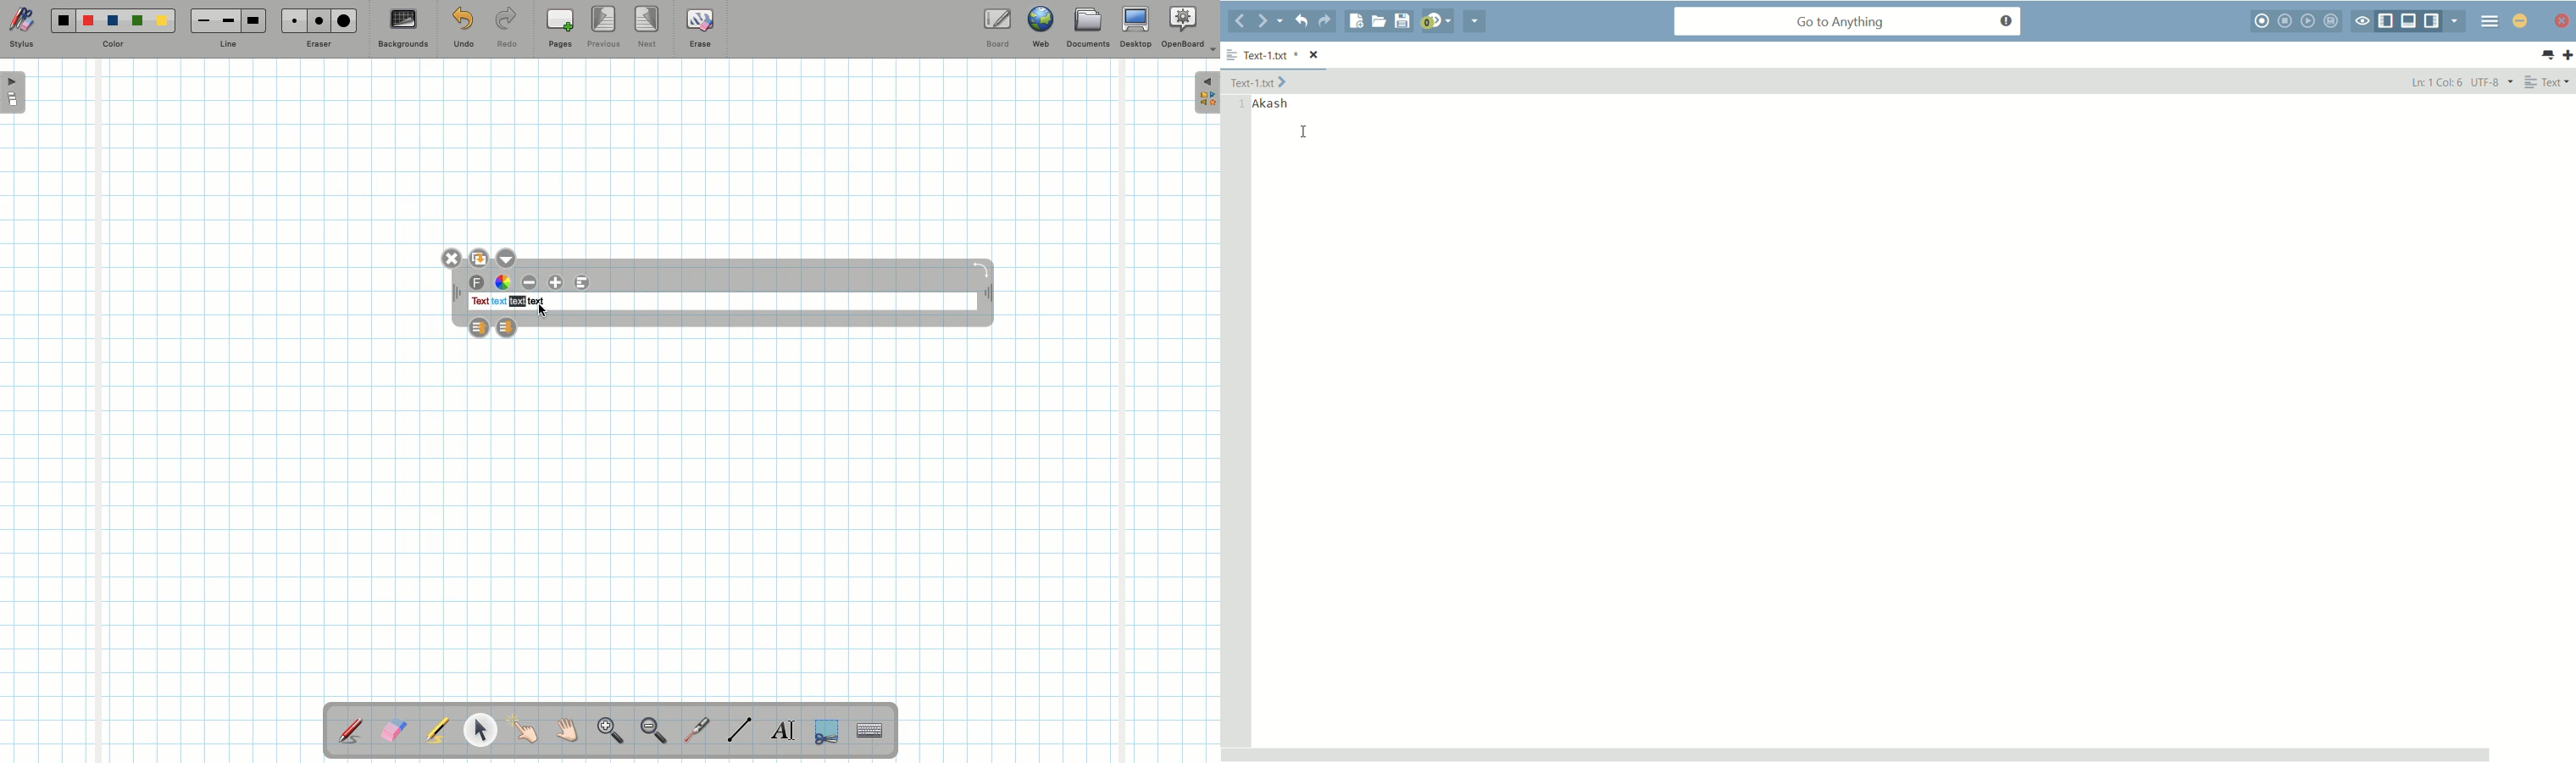 This screenshot has height=784, width=2576. Describe the element at coordinates (450, 259) in the screenshot. I see `Close` at that location.